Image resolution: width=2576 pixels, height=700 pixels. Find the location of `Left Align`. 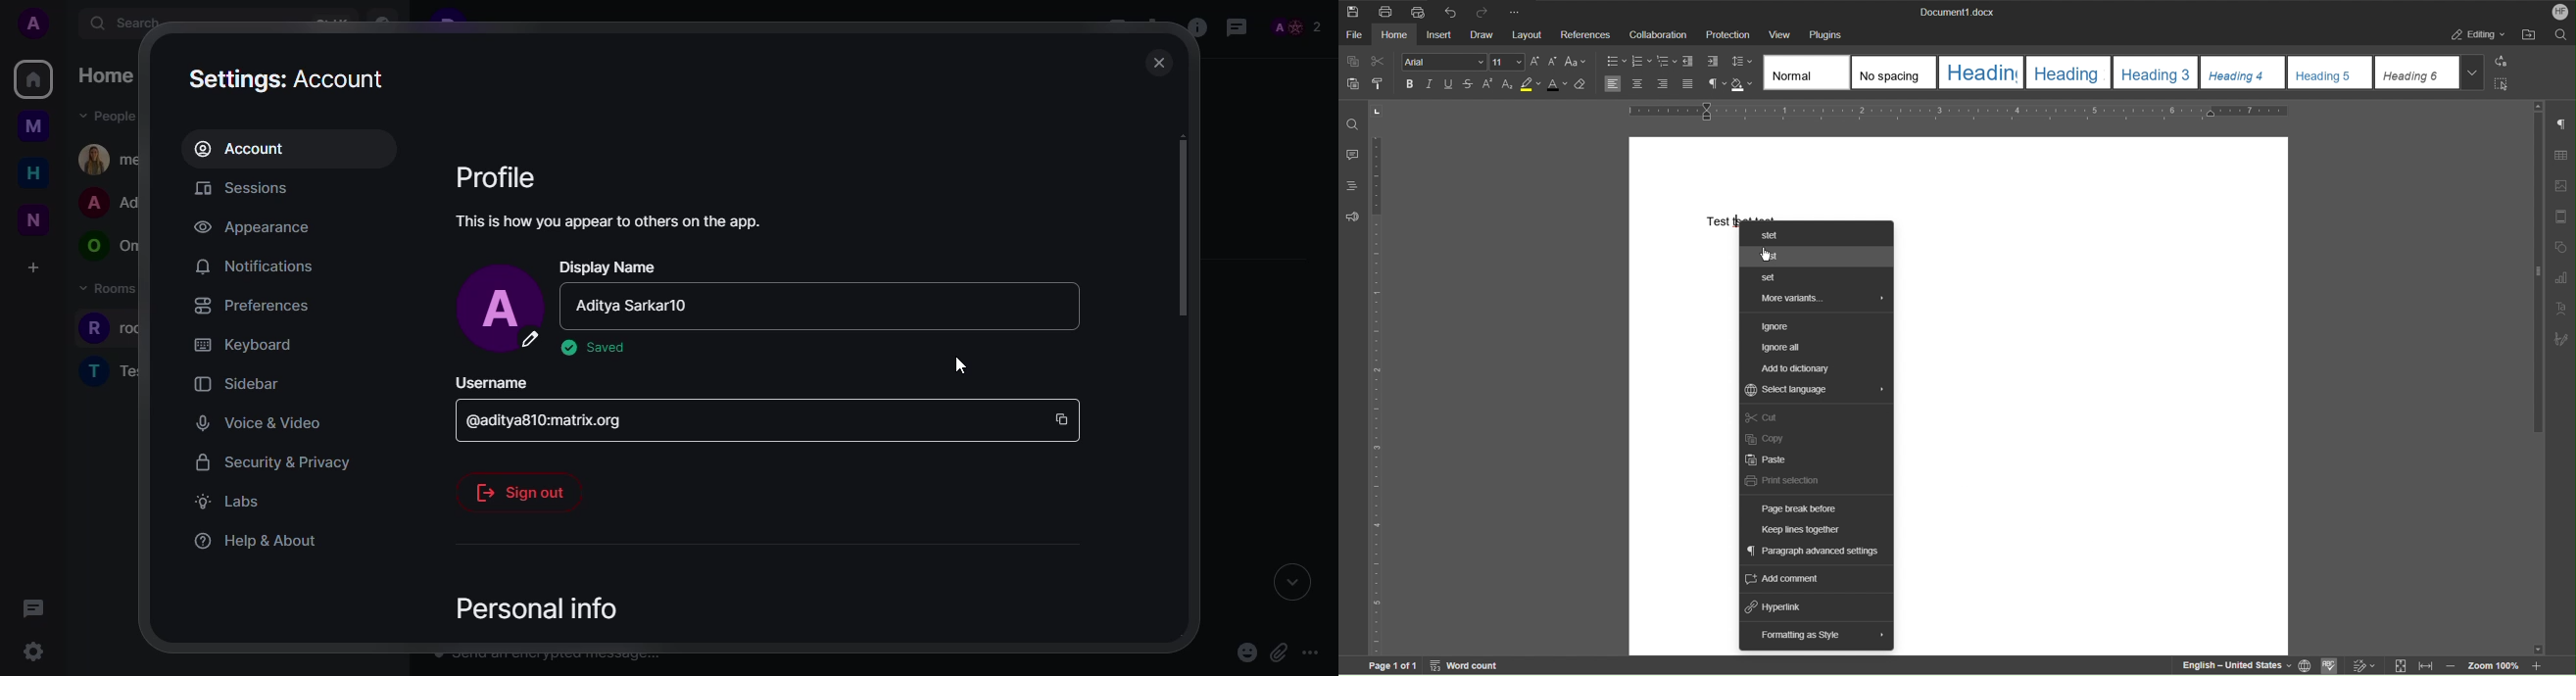

Left Align is located at coordinates (1613, 84).